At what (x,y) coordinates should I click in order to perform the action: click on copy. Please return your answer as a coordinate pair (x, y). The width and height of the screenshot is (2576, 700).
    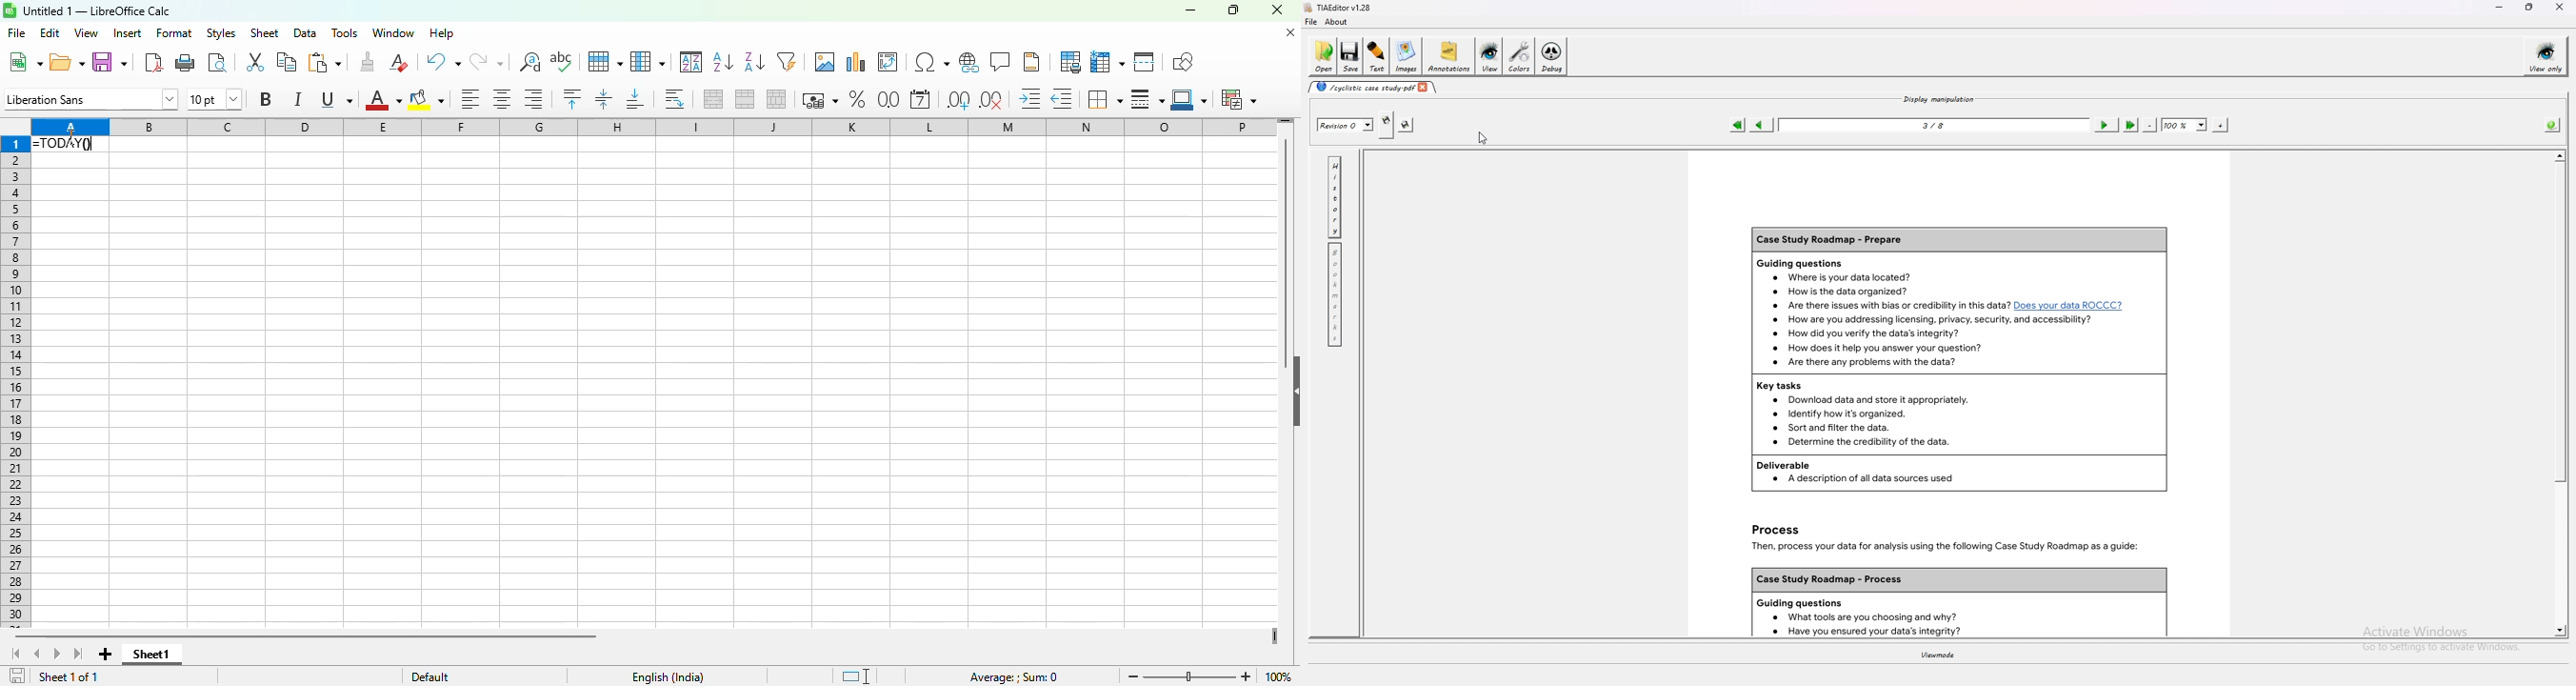
    Looking at the image, I should click on (287, 62).